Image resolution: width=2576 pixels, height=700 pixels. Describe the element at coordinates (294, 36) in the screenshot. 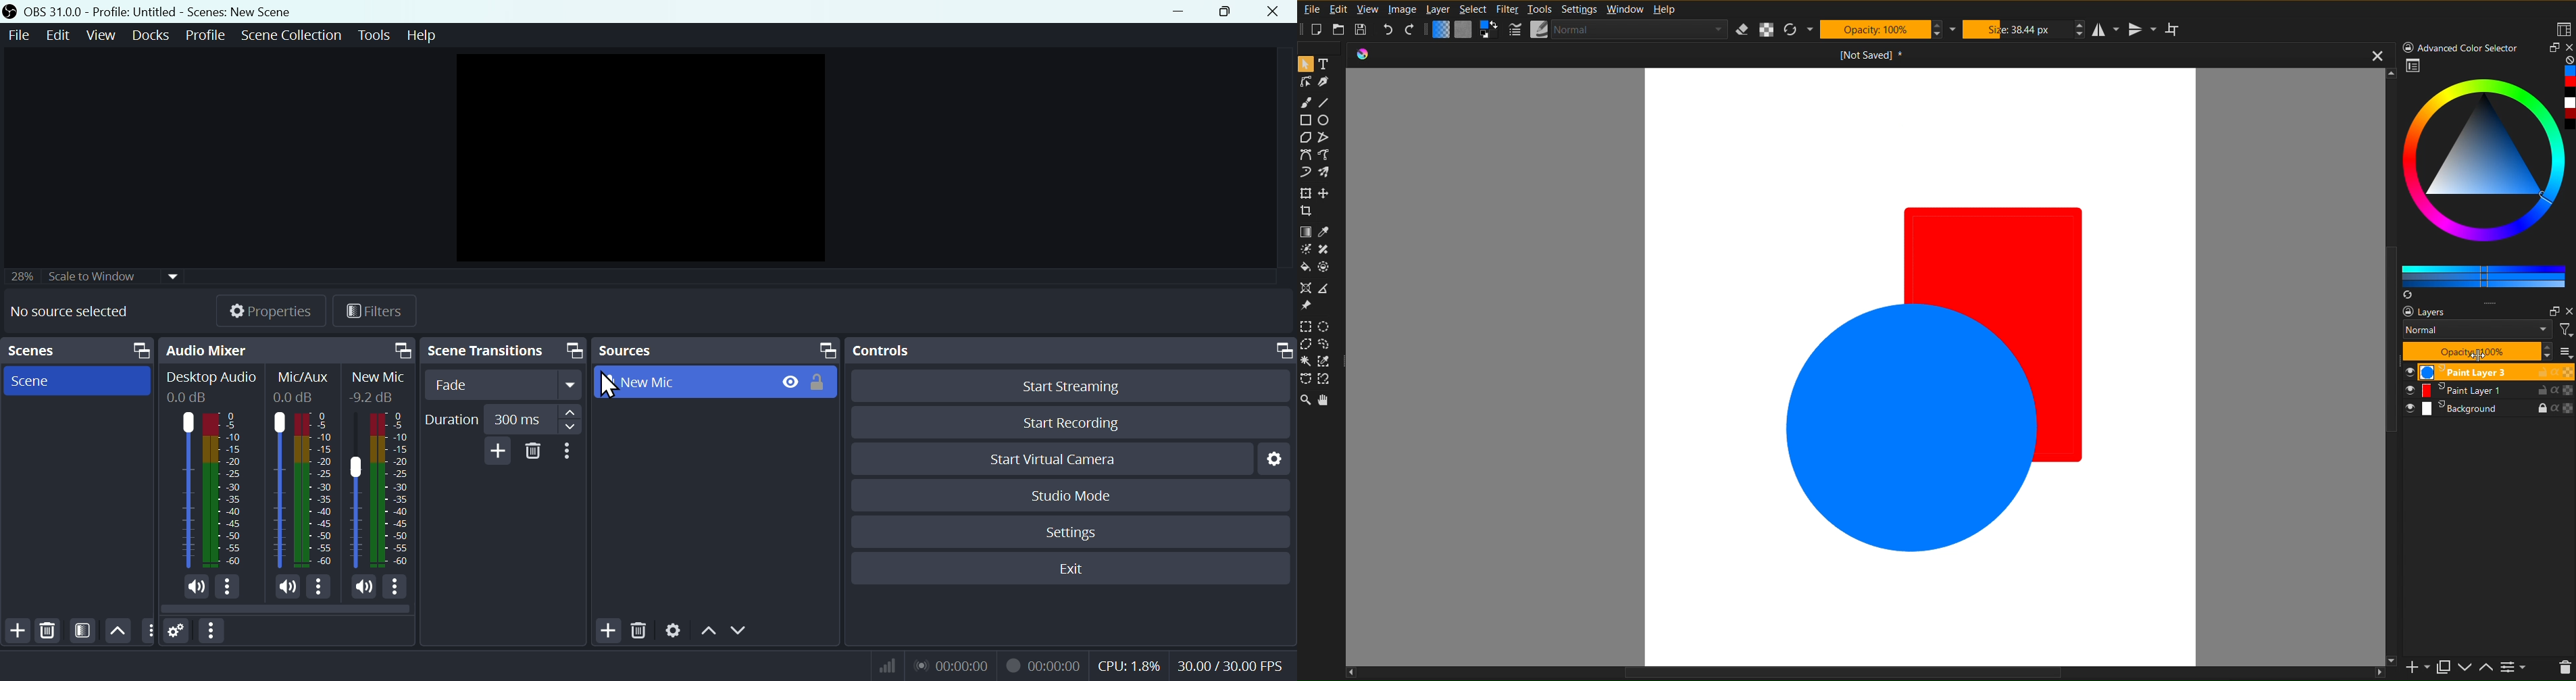

I see `Scene collection` at that location.